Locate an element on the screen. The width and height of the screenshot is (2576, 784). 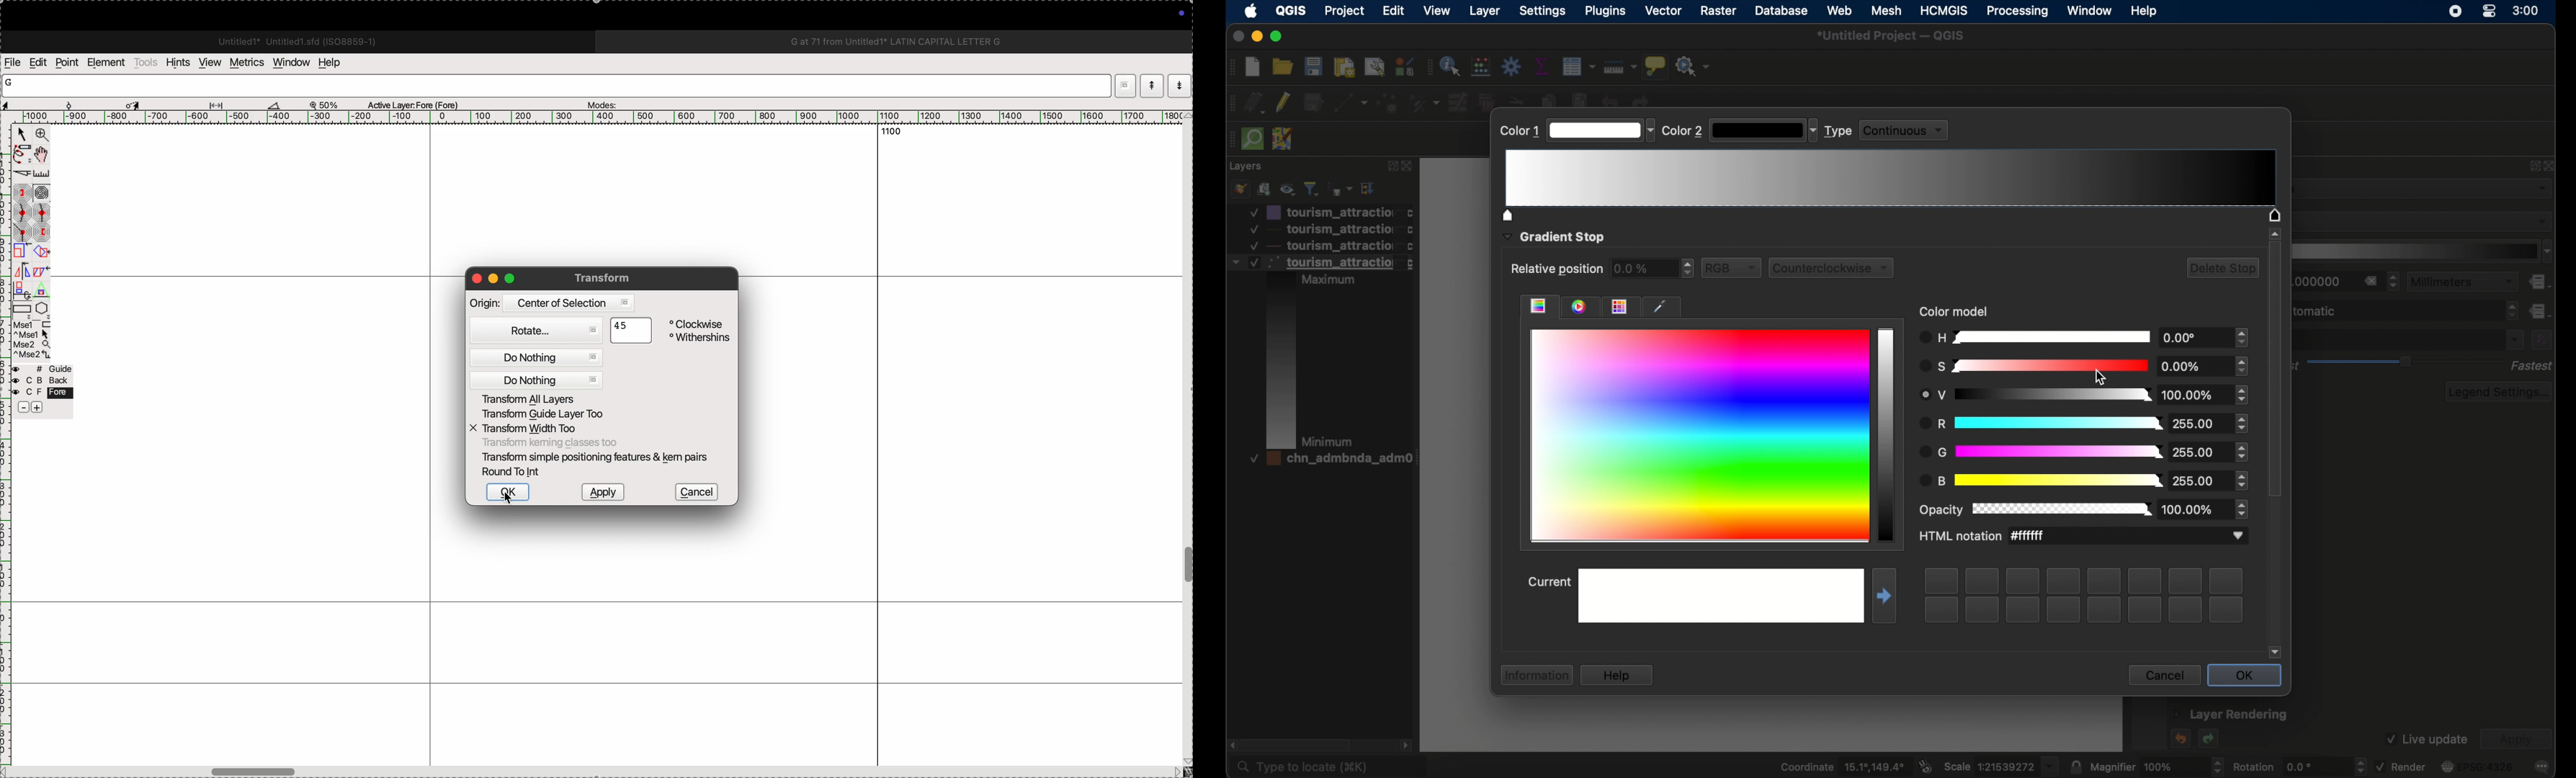
ok is located at coordinates (2245, 676).